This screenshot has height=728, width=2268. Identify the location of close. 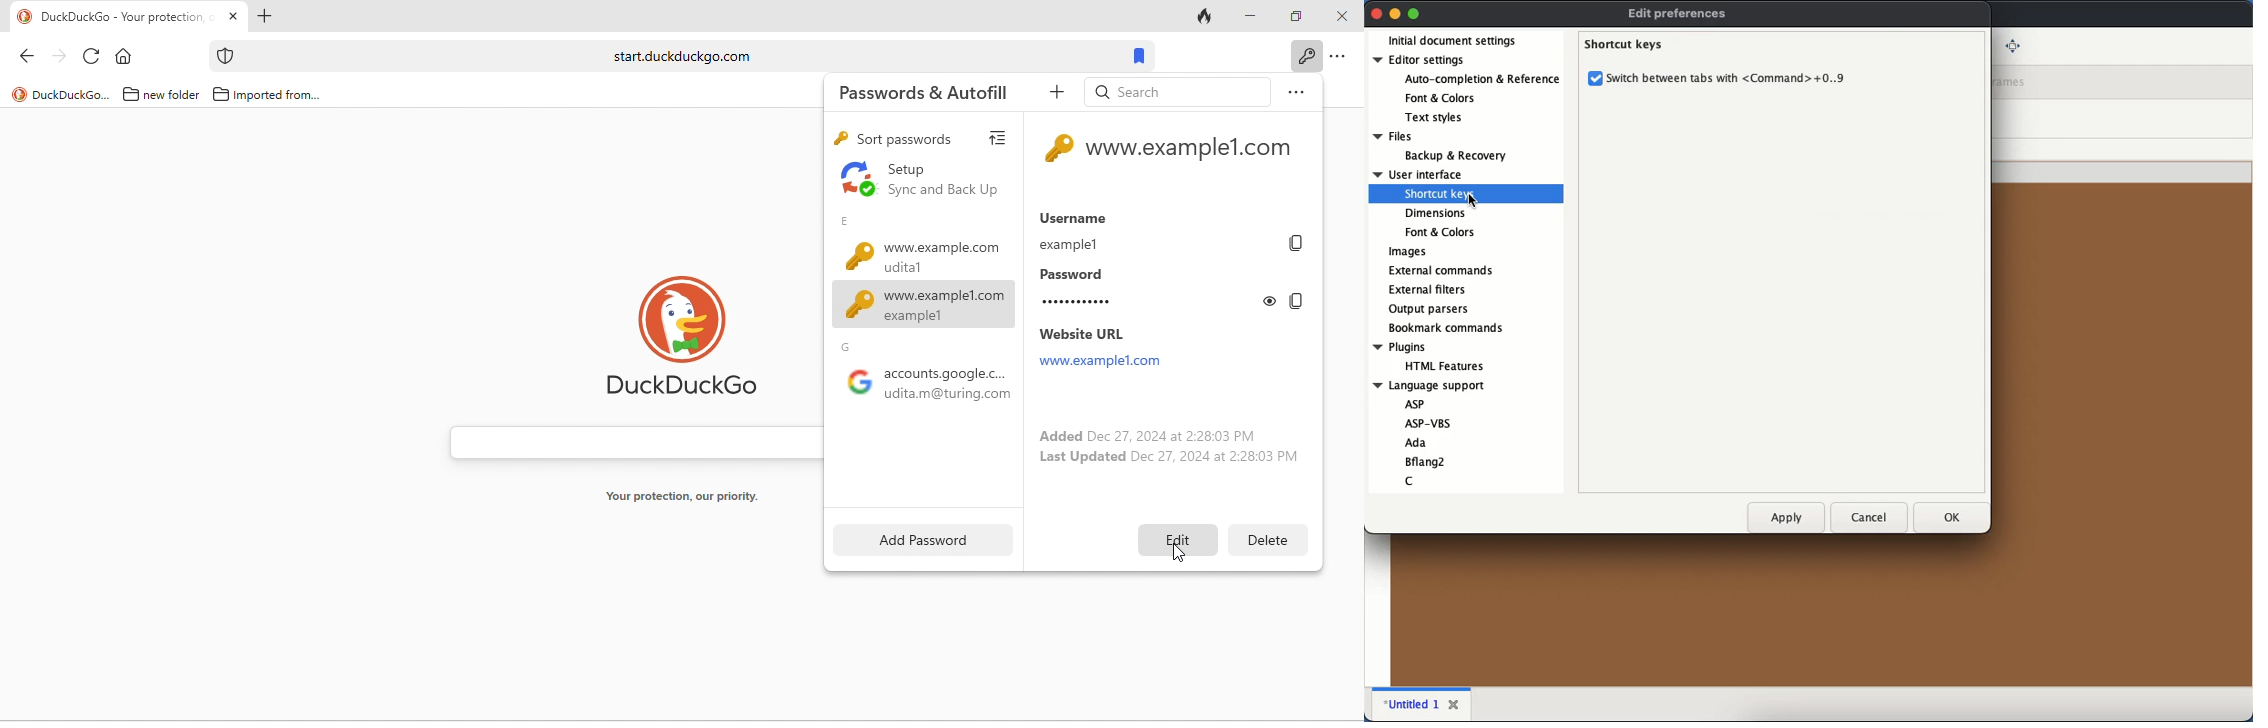
(1454, 701).